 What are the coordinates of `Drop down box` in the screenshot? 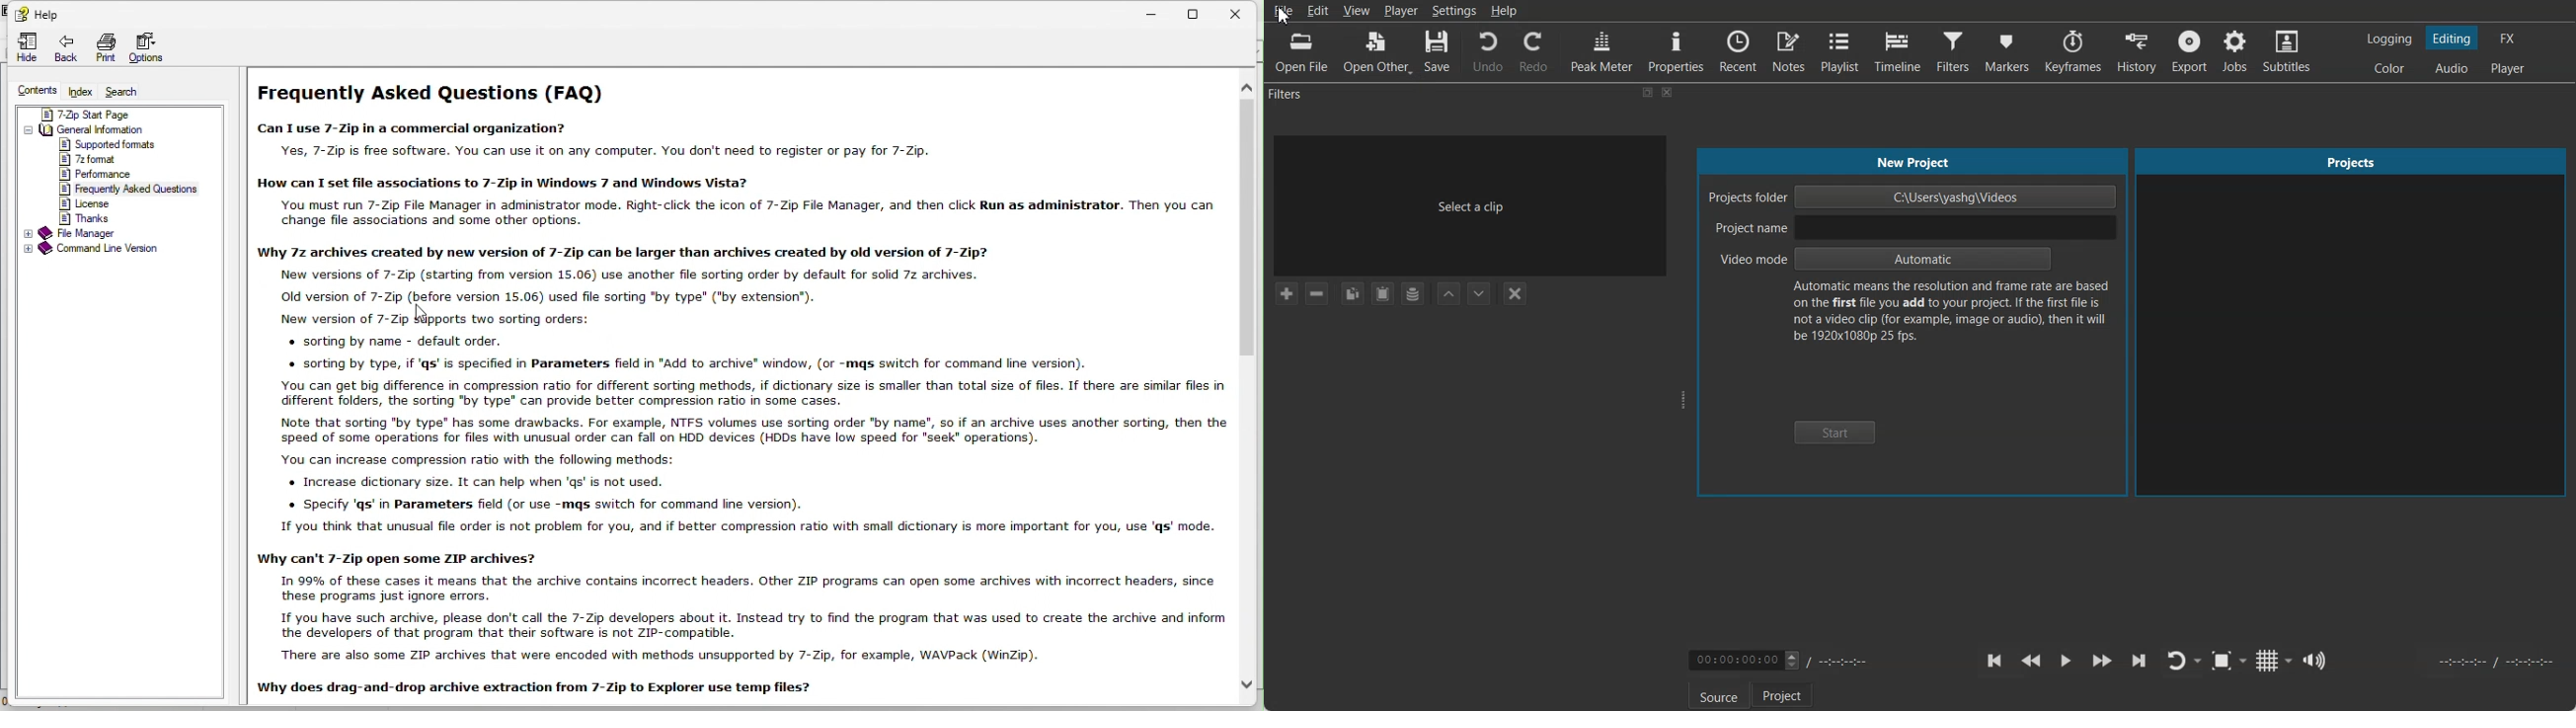 It's located at (2245, 660).